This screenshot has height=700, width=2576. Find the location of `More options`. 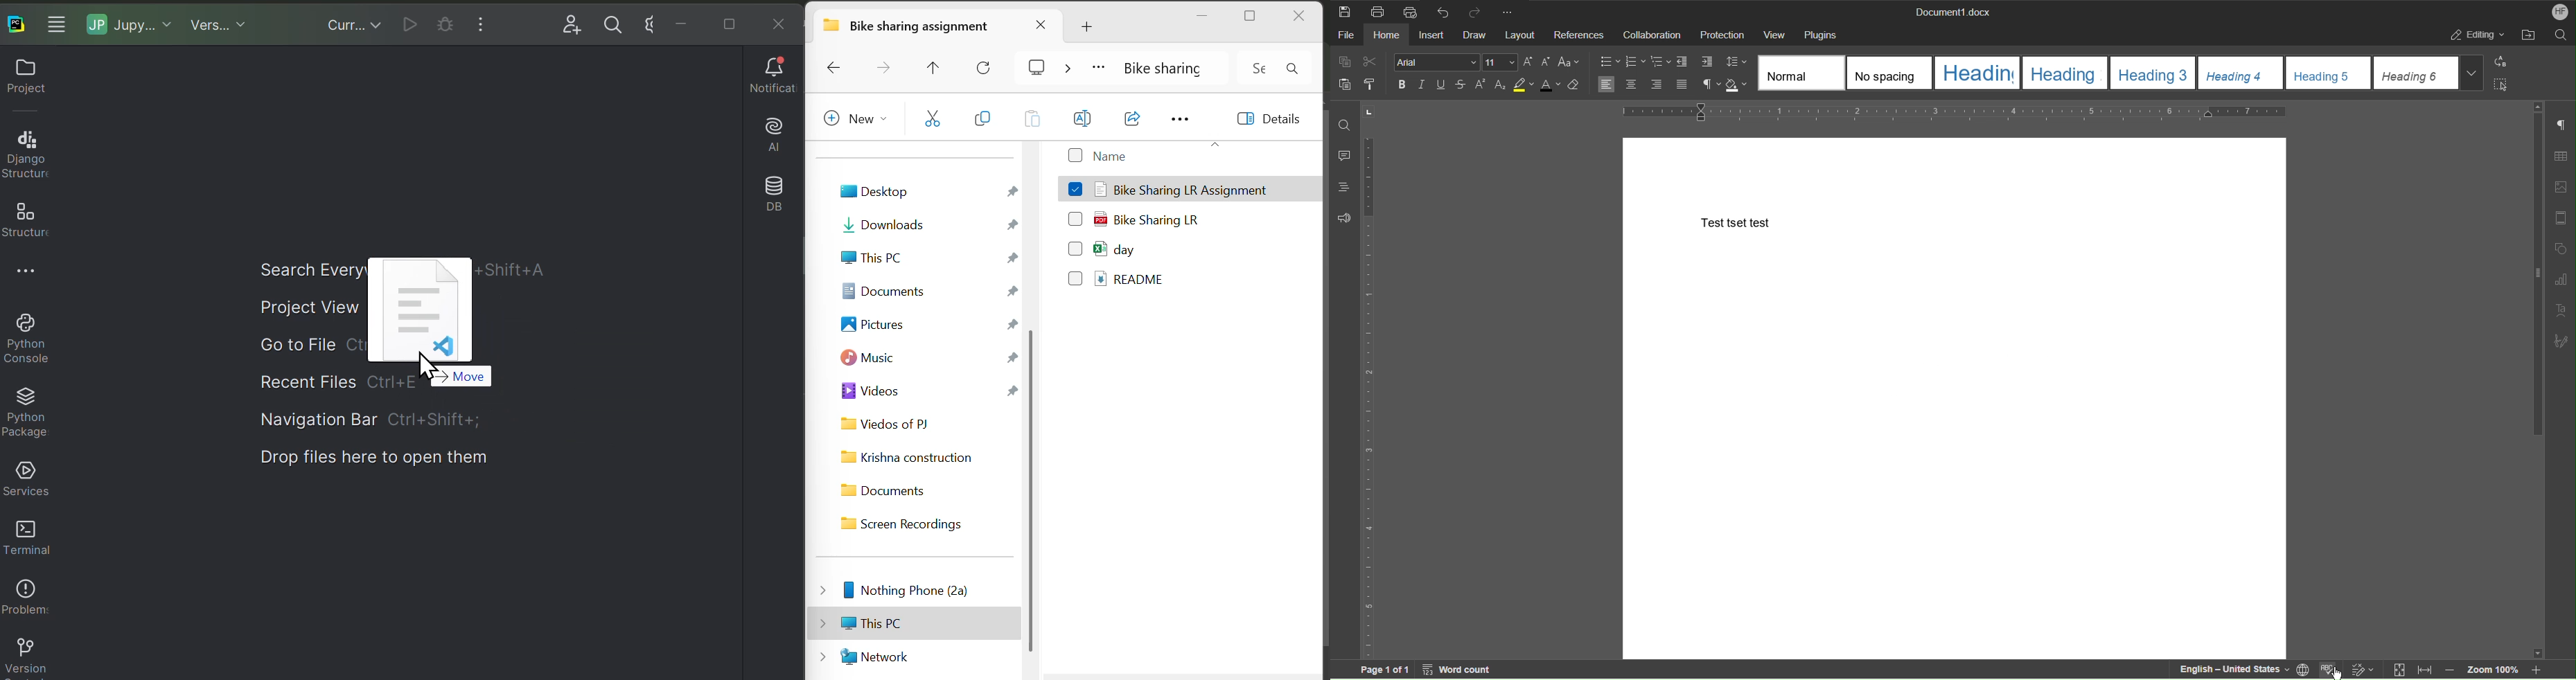

More options is located at coordinates (26, 274).